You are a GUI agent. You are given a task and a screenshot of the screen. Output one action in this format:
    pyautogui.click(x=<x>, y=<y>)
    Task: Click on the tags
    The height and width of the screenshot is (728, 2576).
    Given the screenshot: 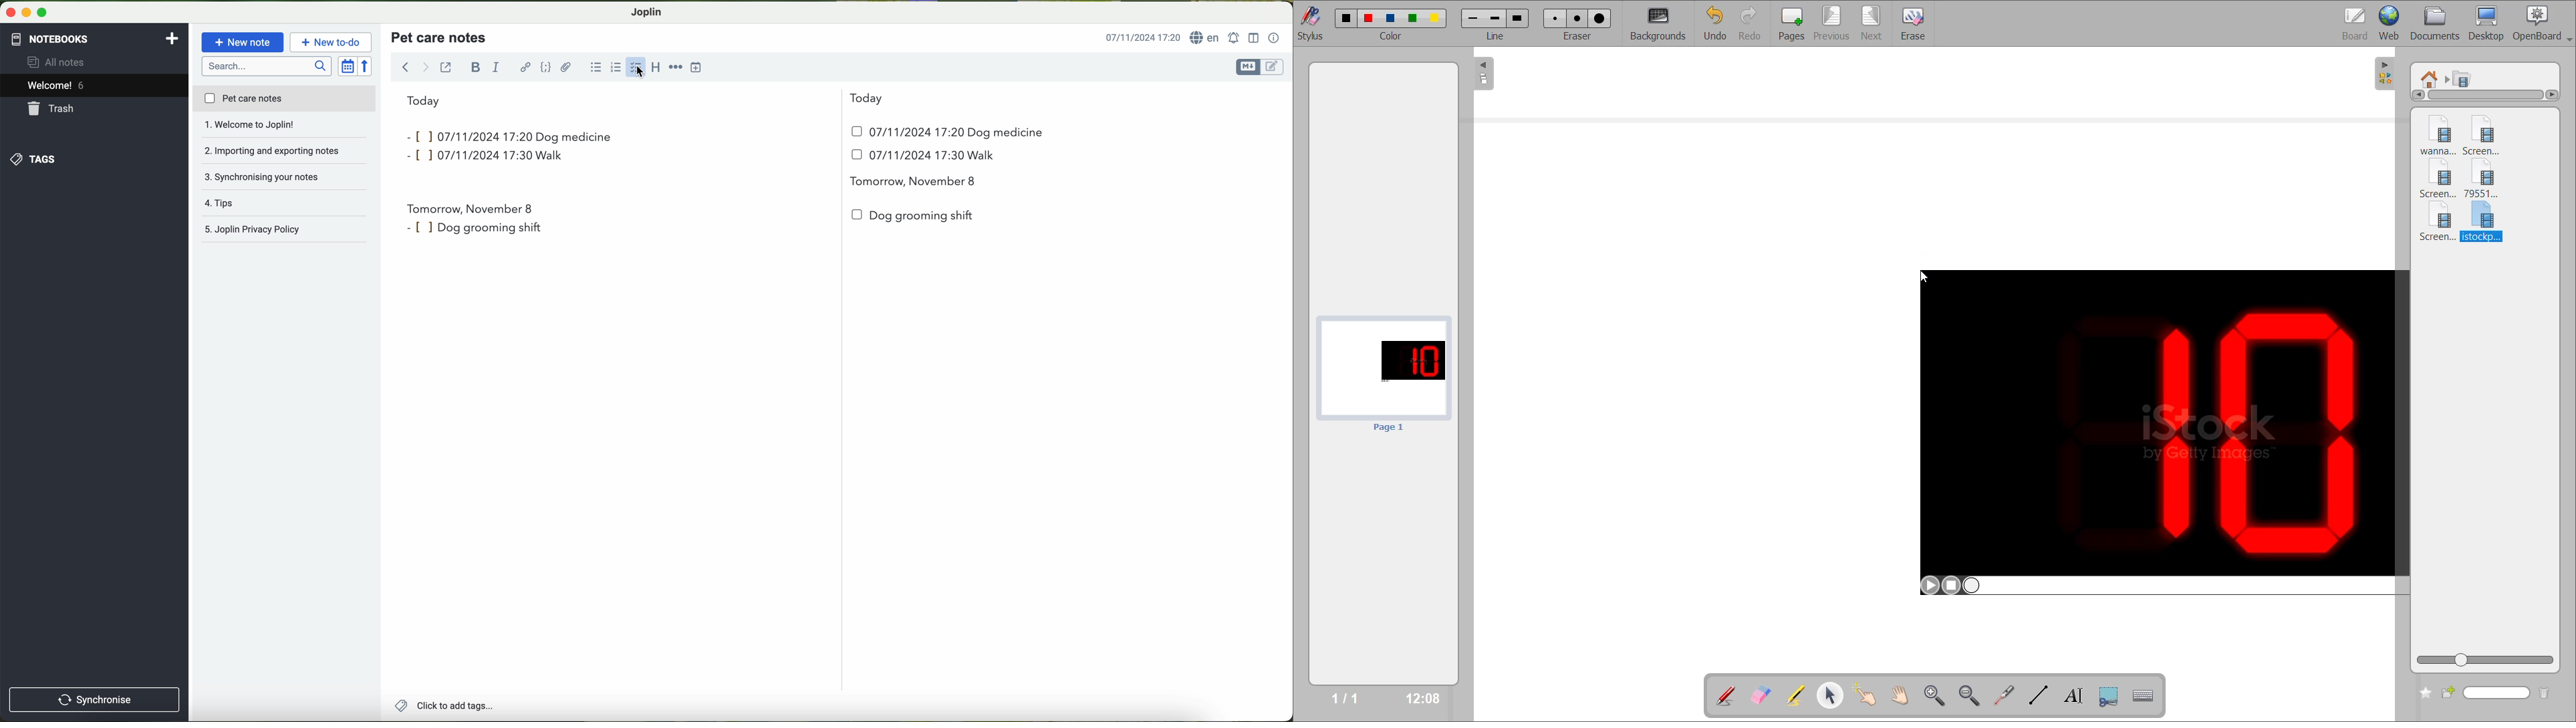 What is the action you would take?
    pyautogui.click(x=32, y=159)
    